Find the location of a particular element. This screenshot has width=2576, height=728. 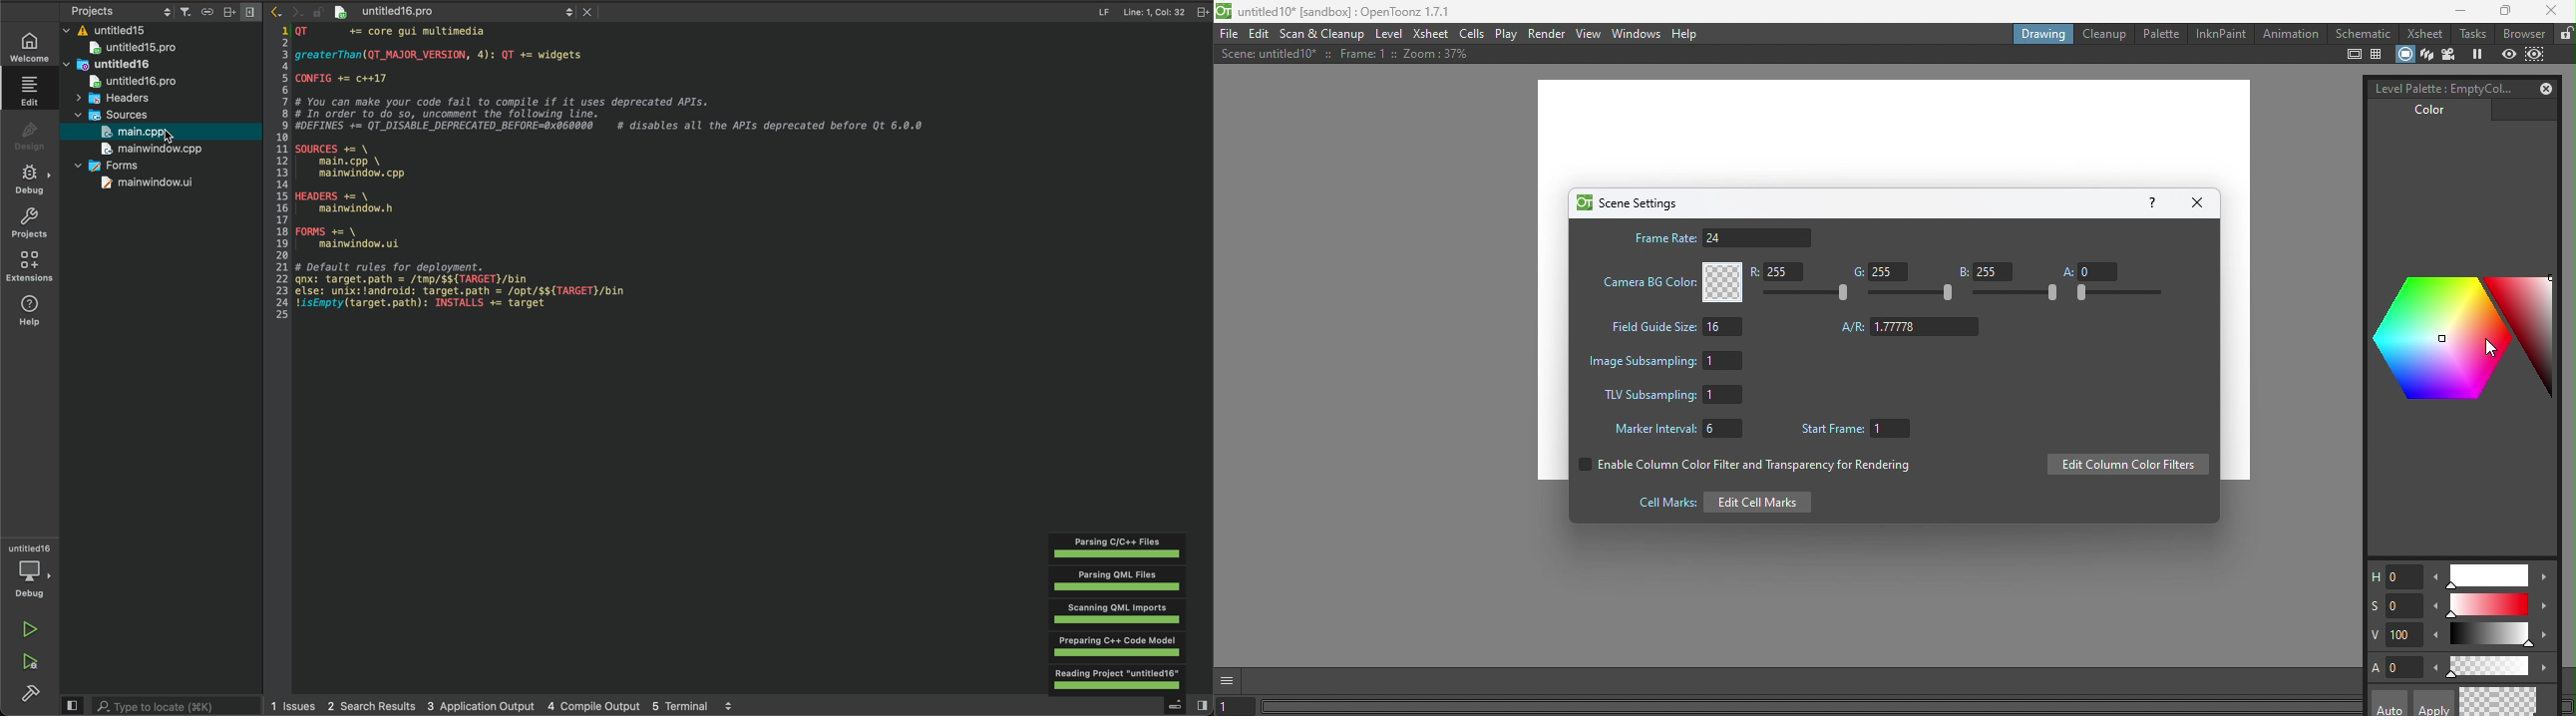

 is located at coordinates (2544, 579).